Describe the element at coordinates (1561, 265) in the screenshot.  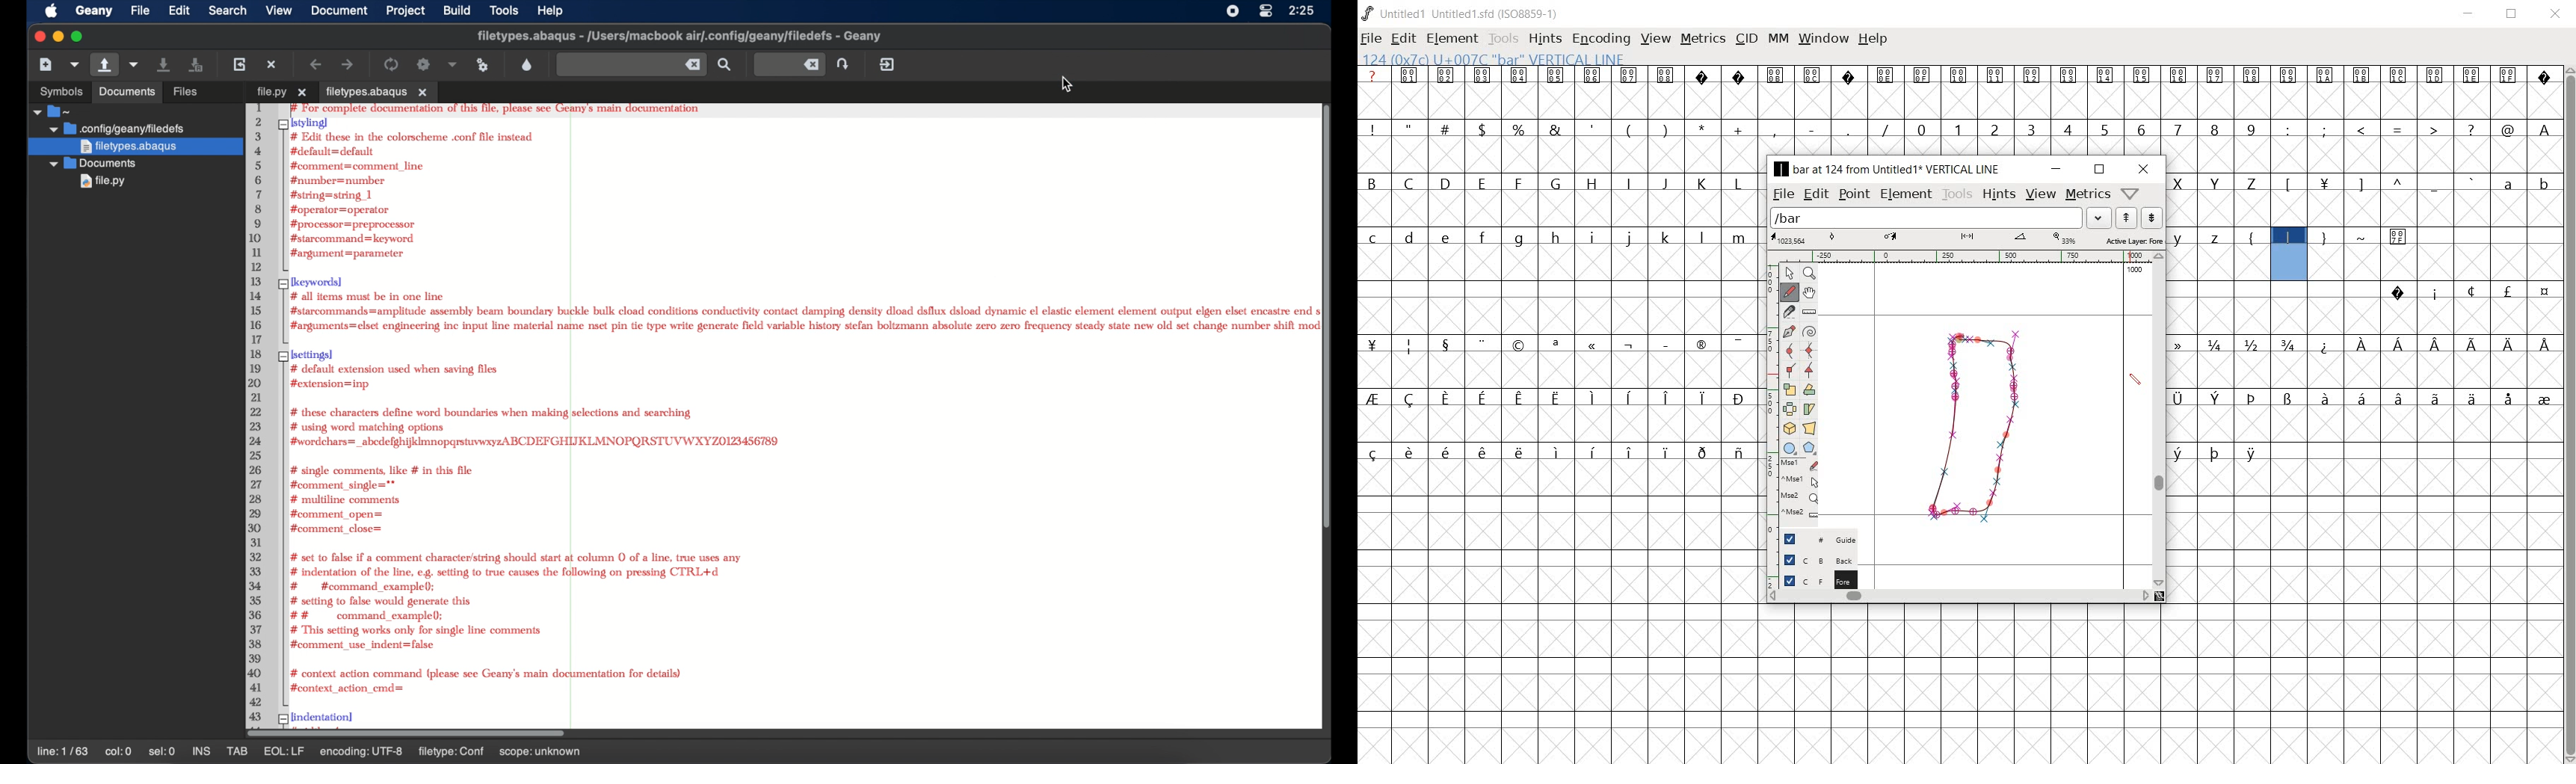
I see `empty cells` at that location.